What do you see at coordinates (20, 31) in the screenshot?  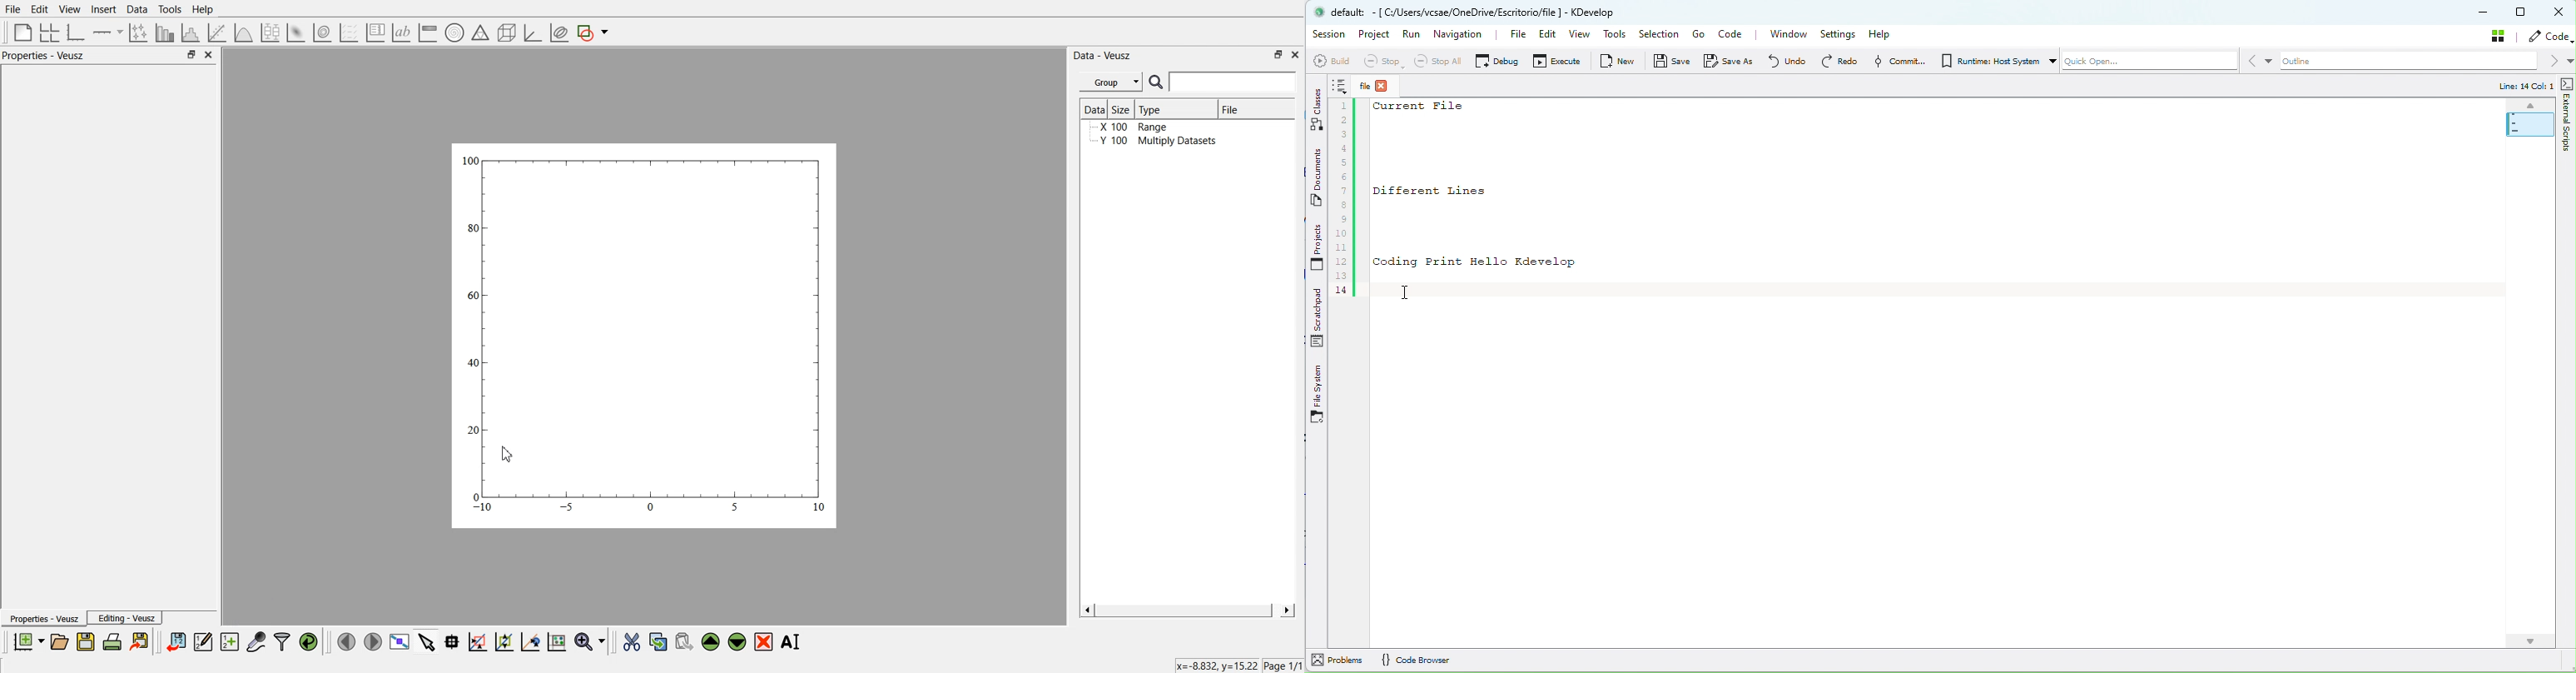 I see `blank page` at bounding box center [20, 31].